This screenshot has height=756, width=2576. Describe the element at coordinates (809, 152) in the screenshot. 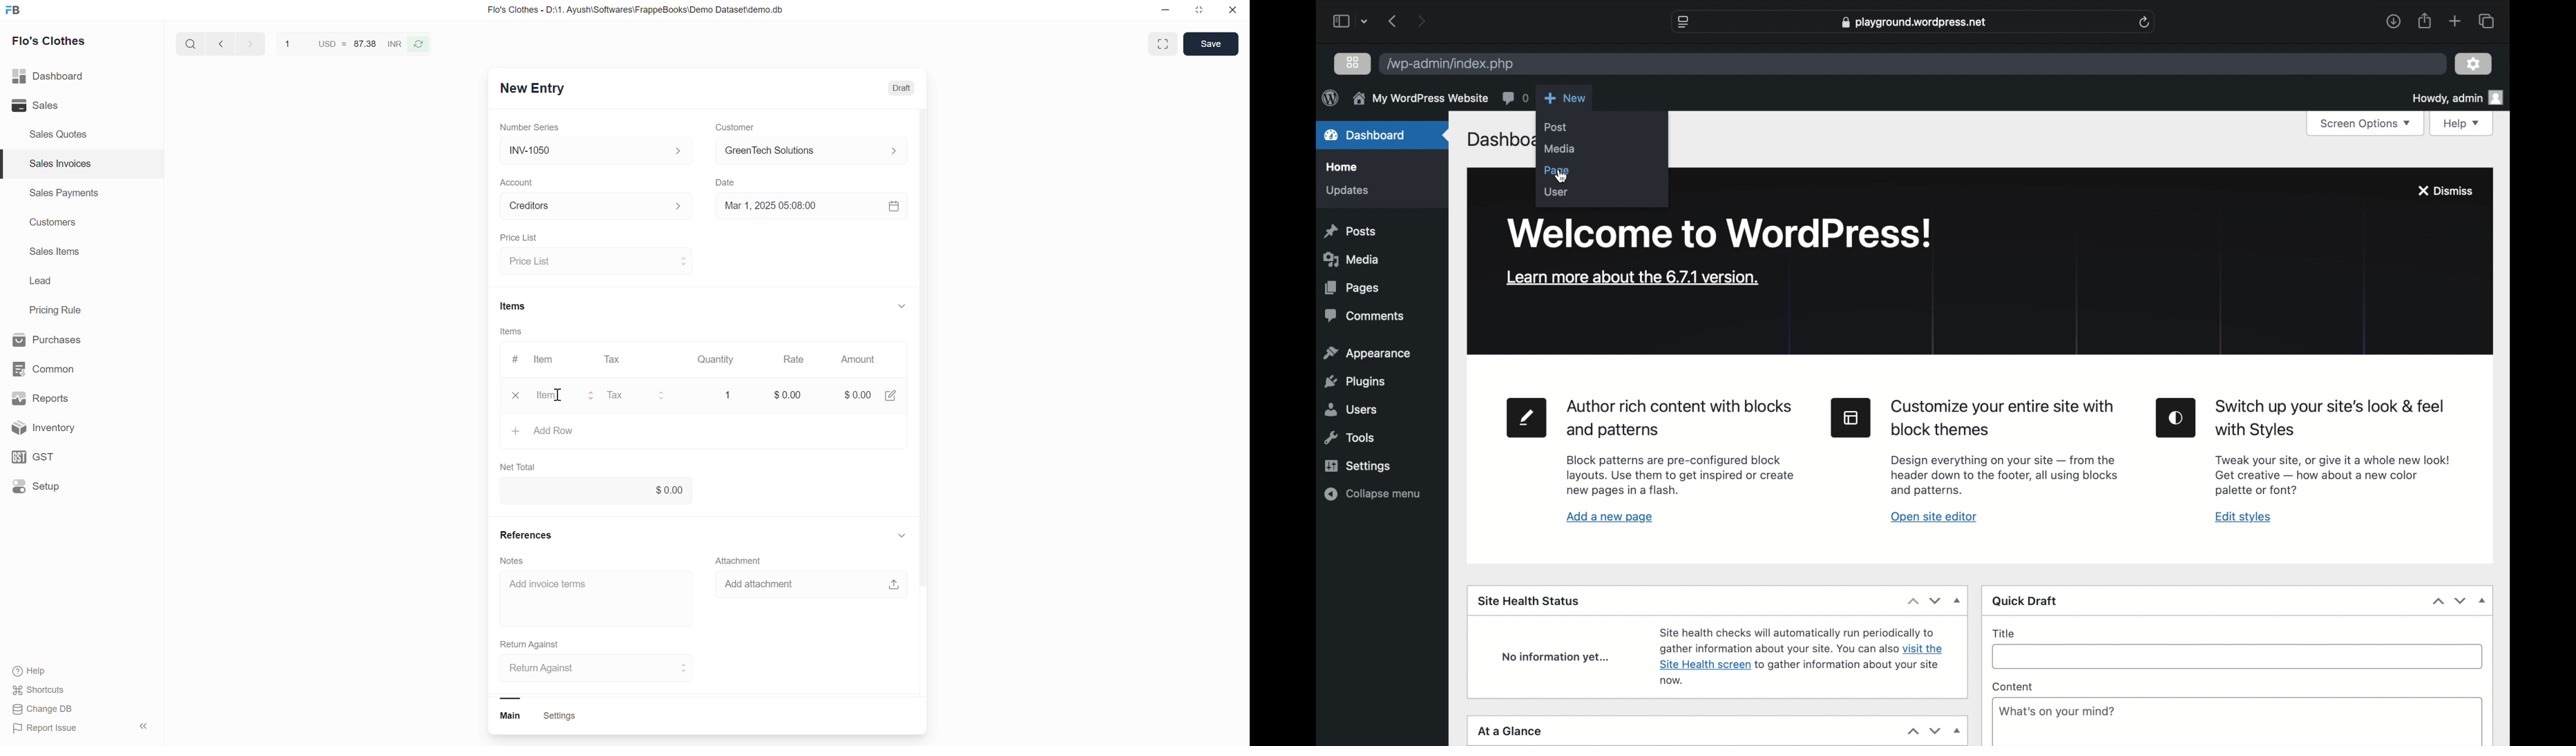

I see `select customer` at that location.